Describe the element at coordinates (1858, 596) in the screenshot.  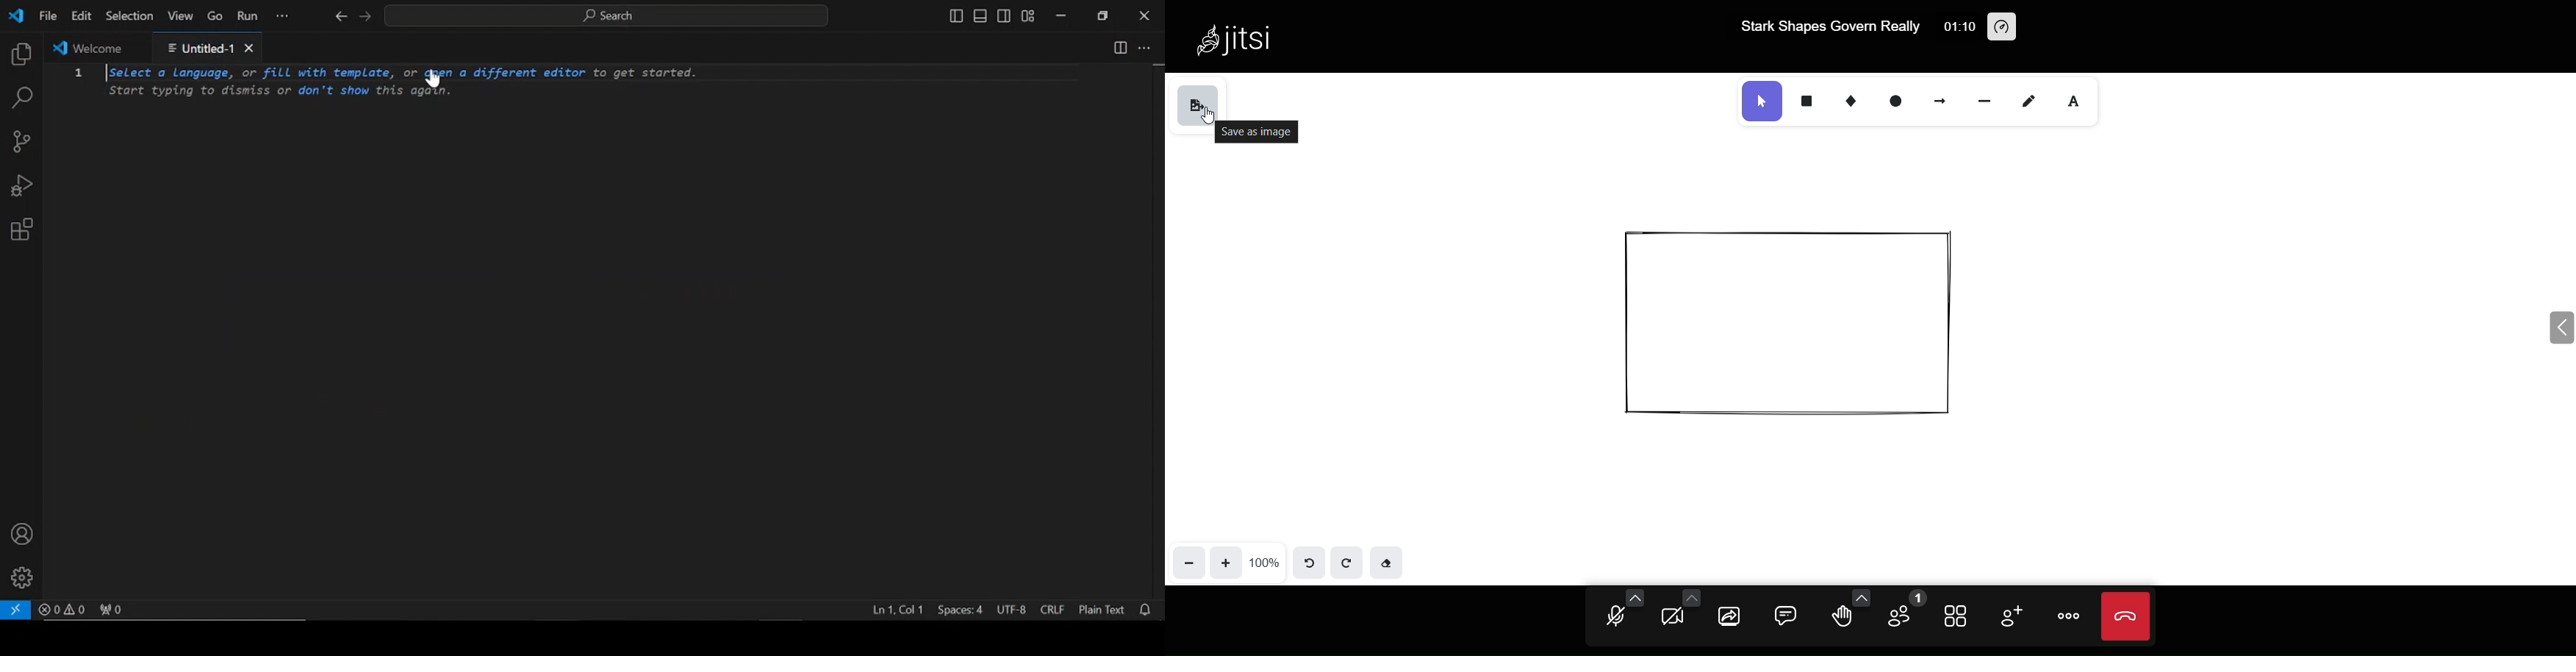
I see `more emoji` at that location.